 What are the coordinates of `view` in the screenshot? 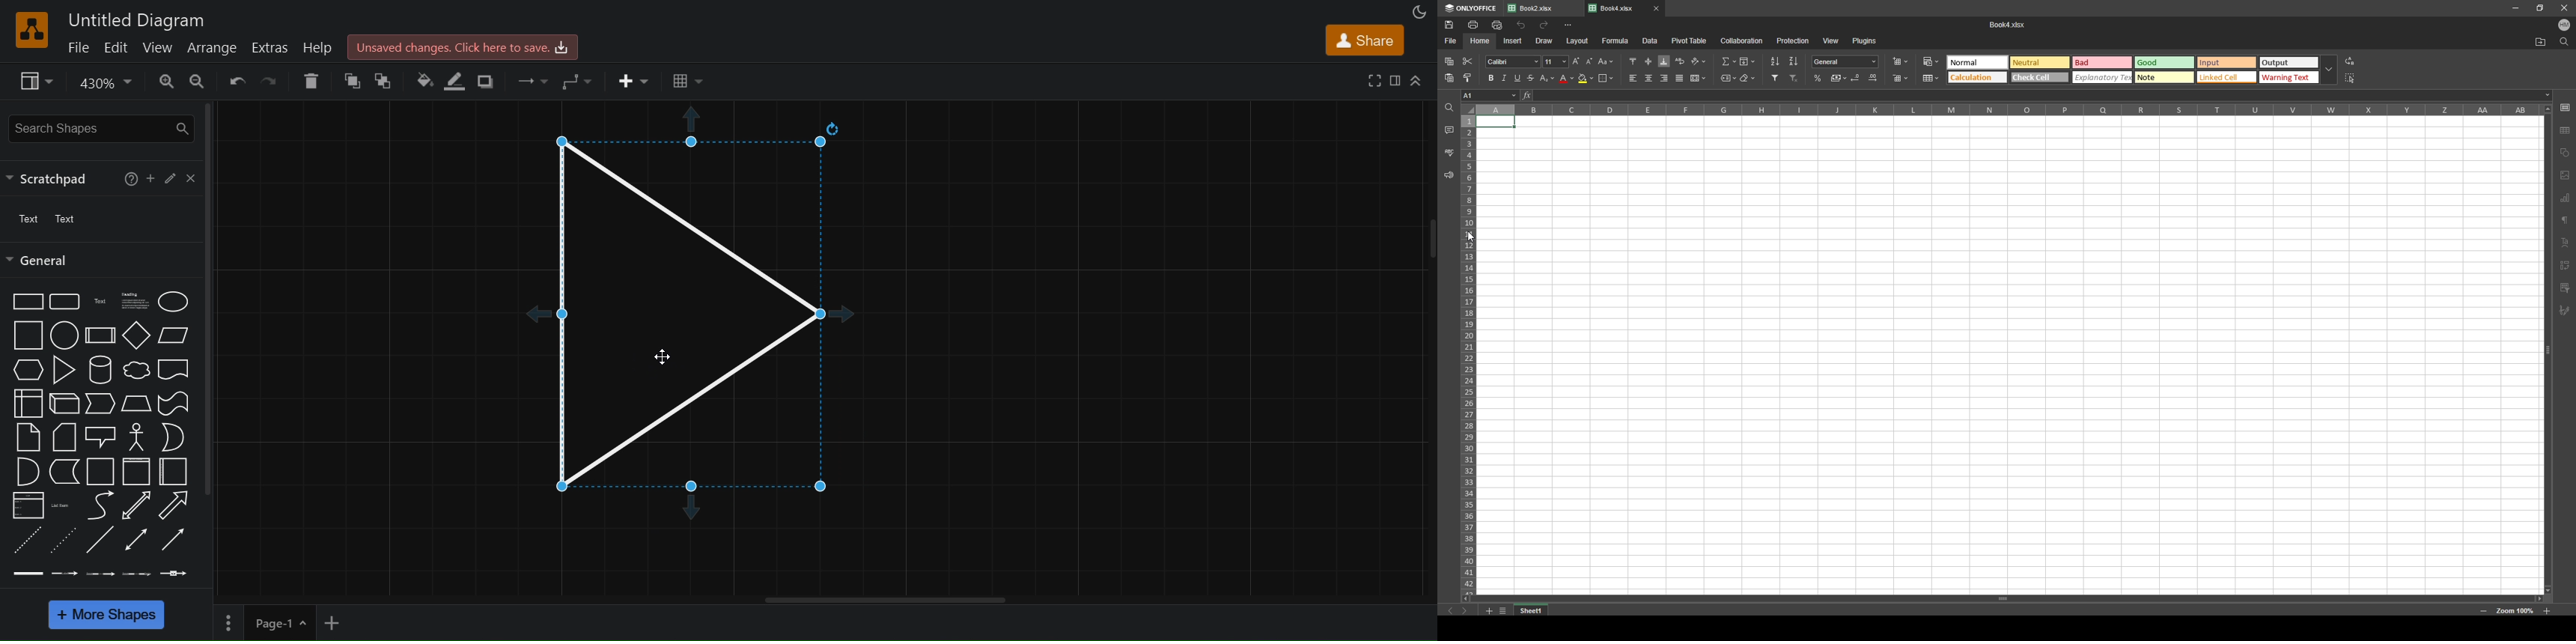 It's located at (36, 81).